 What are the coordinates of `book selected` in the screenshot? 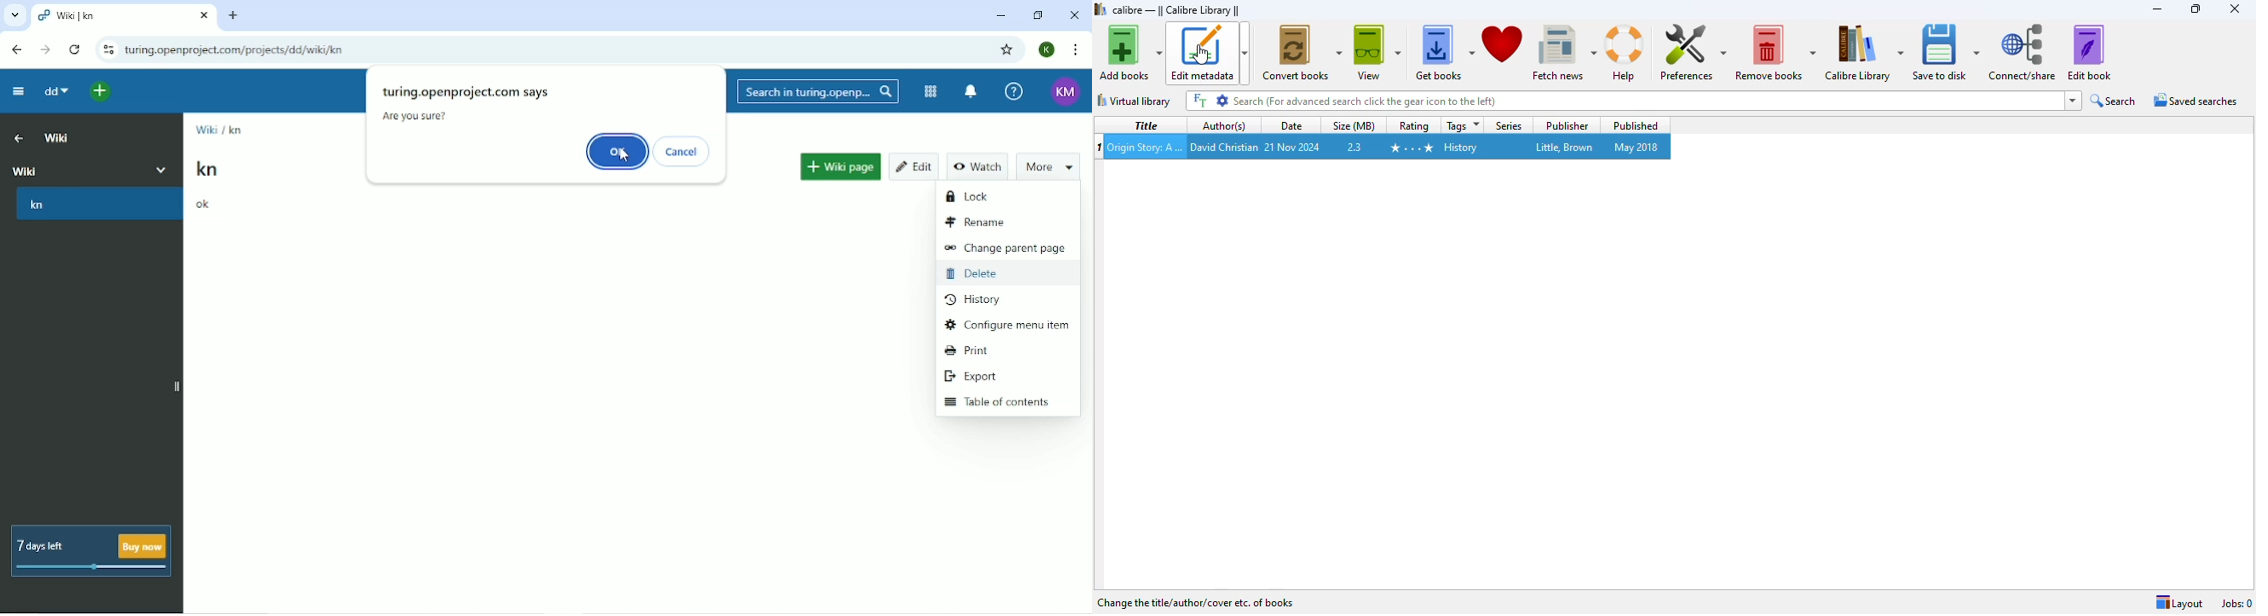 It's located at (1389, 147).